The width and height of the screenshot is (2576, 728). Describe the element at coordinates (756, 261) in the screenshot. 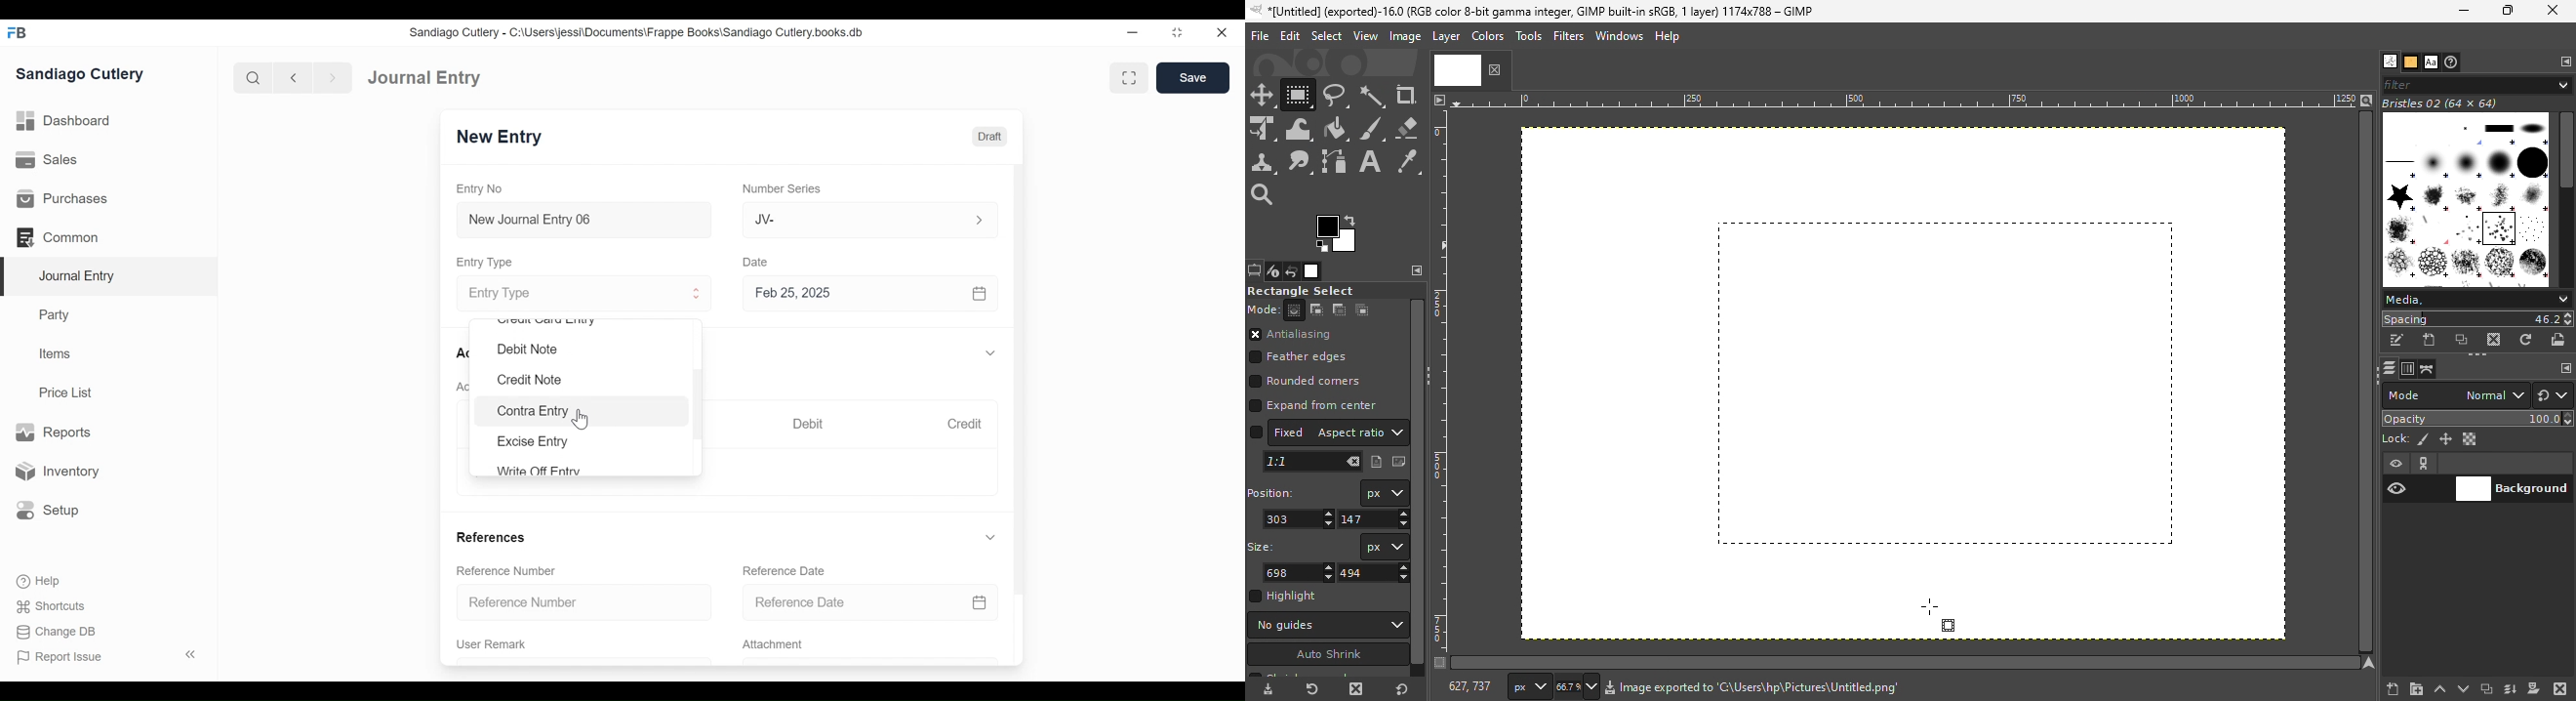

I see `Date` at that location.